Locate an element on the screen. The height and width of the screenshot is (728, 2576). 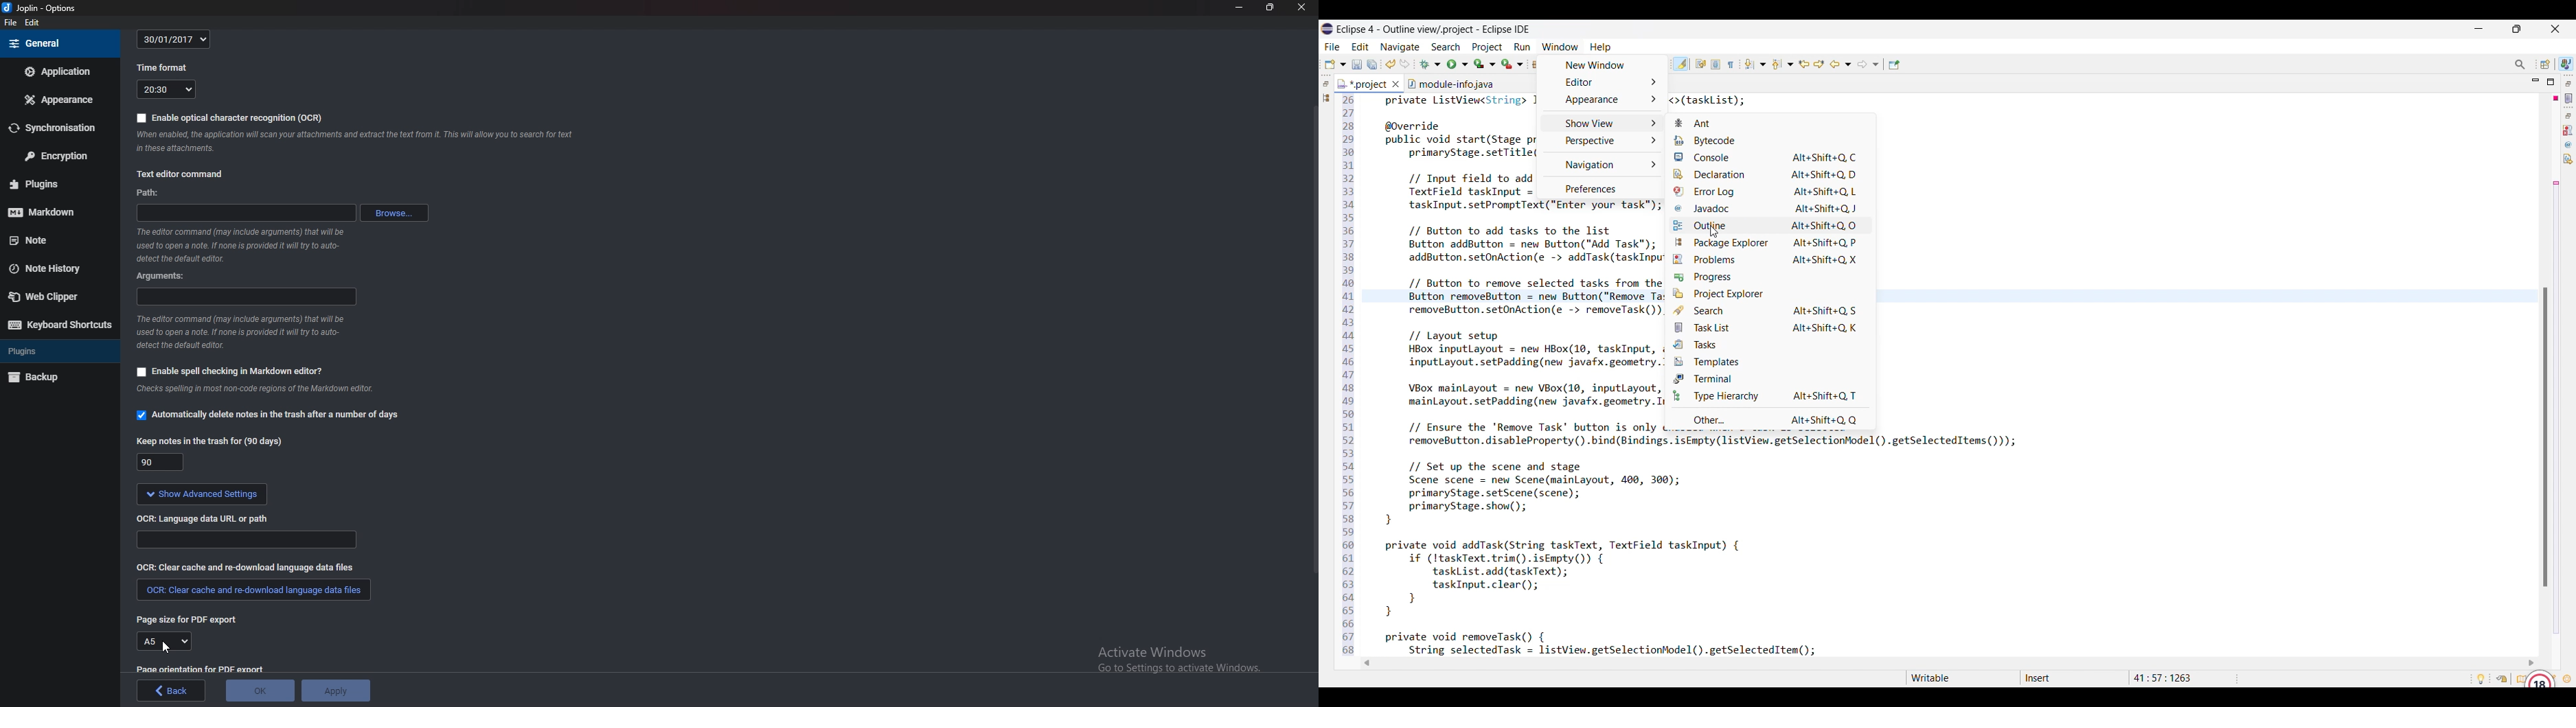
Project menu is located at coordinates (1488, 47).